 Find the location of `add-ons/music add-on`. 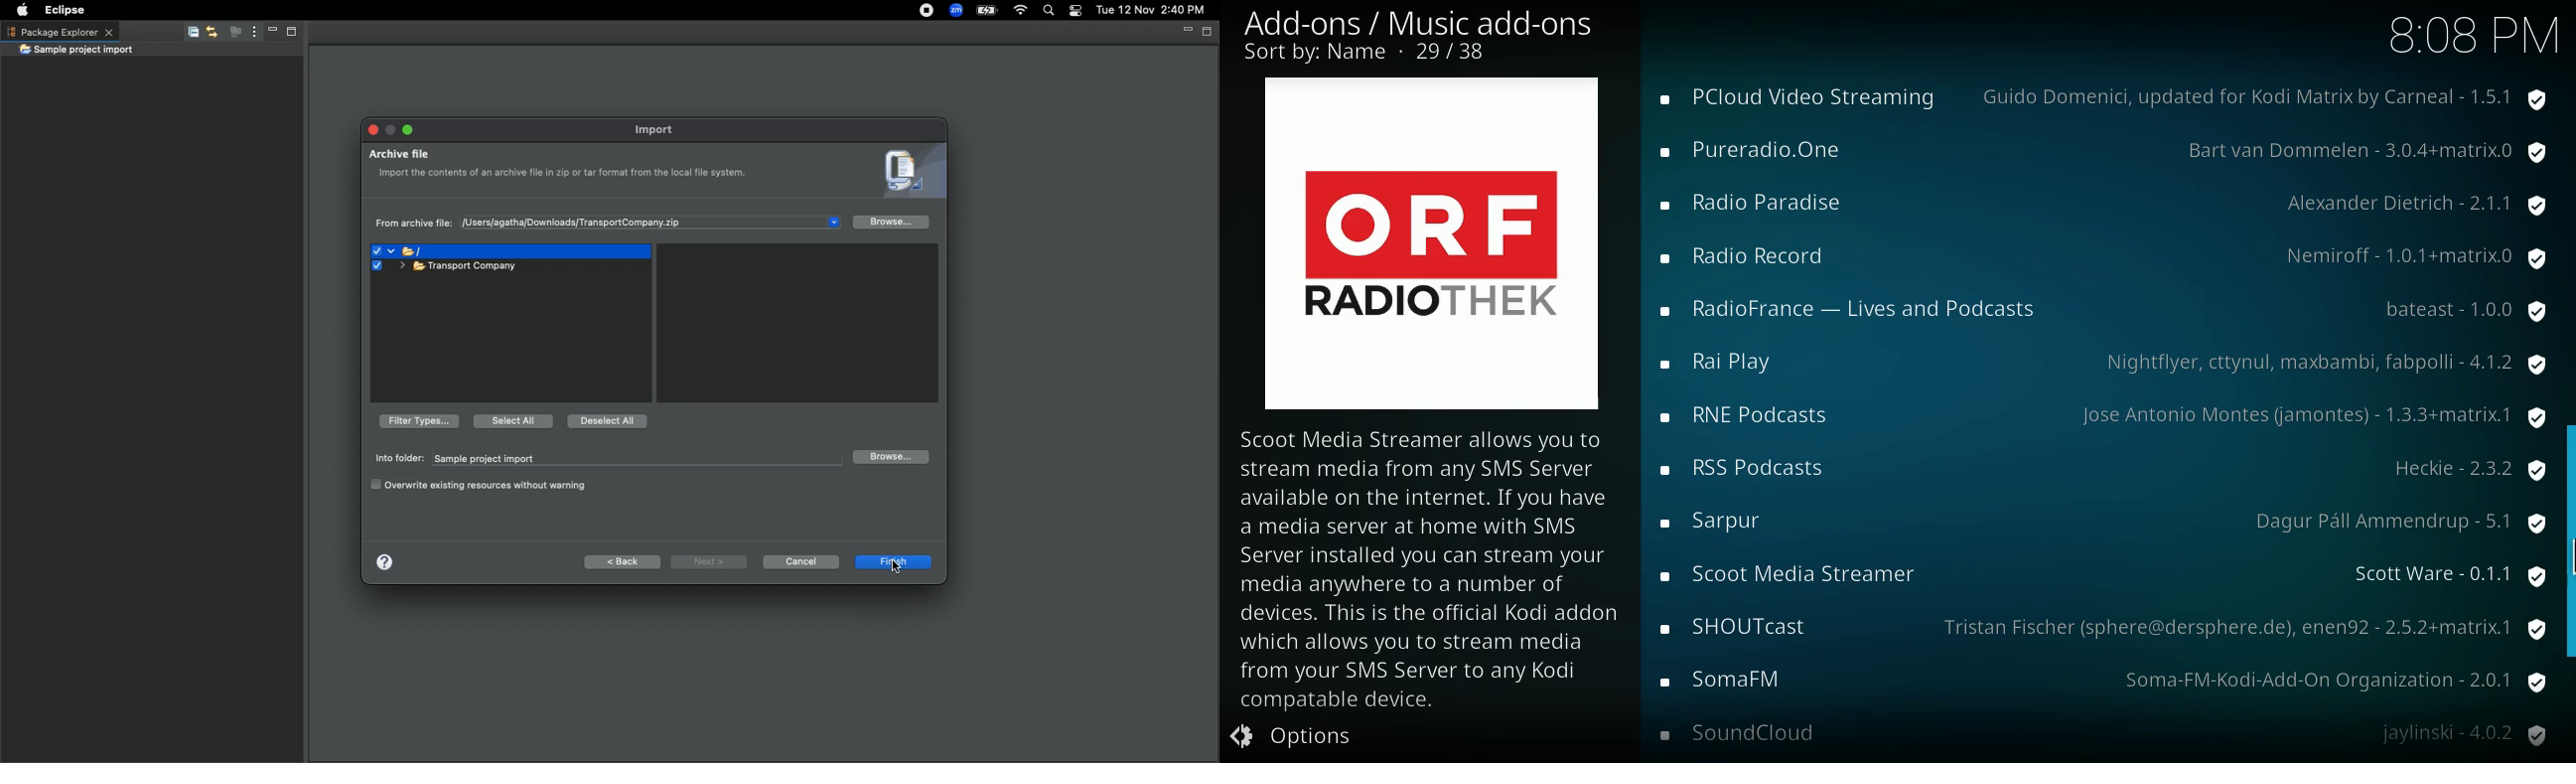

add-ons/music add-on is located at coordinates (1426, 24).